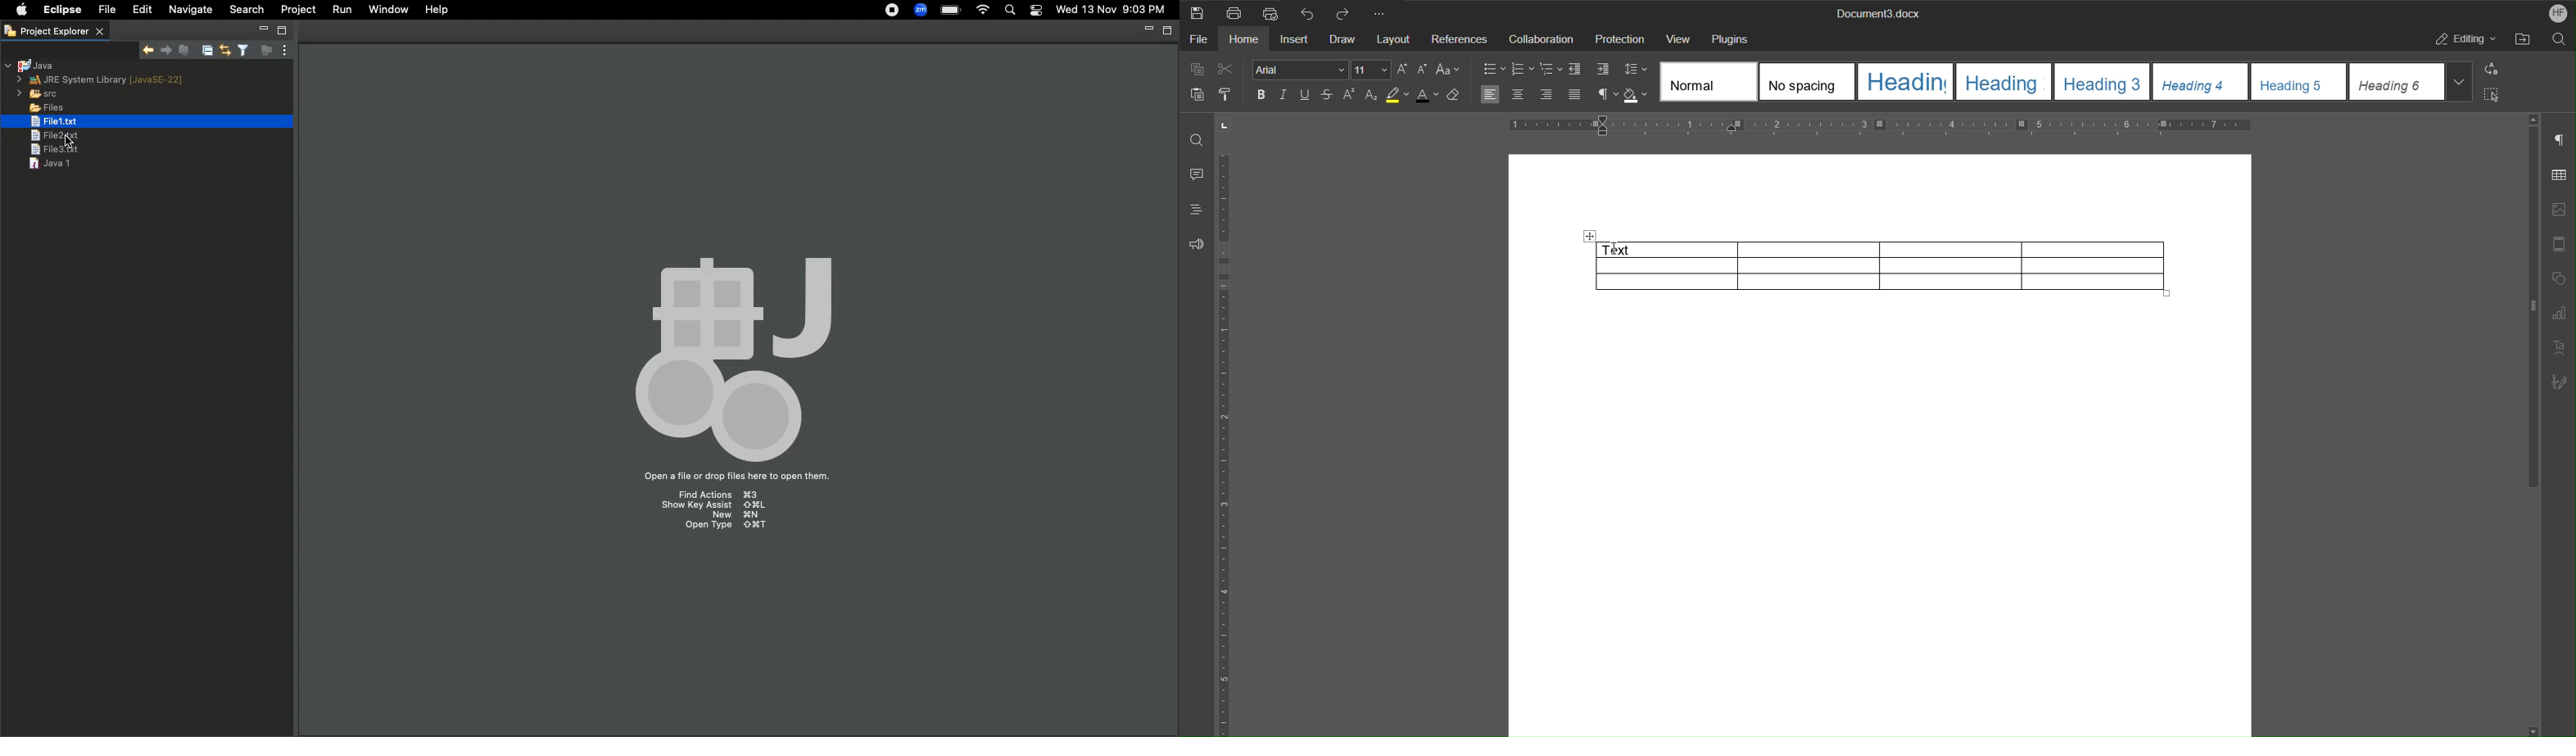 This screenshot has width=2576, height=756. I want to click on Maximize, so click(1166, 32).